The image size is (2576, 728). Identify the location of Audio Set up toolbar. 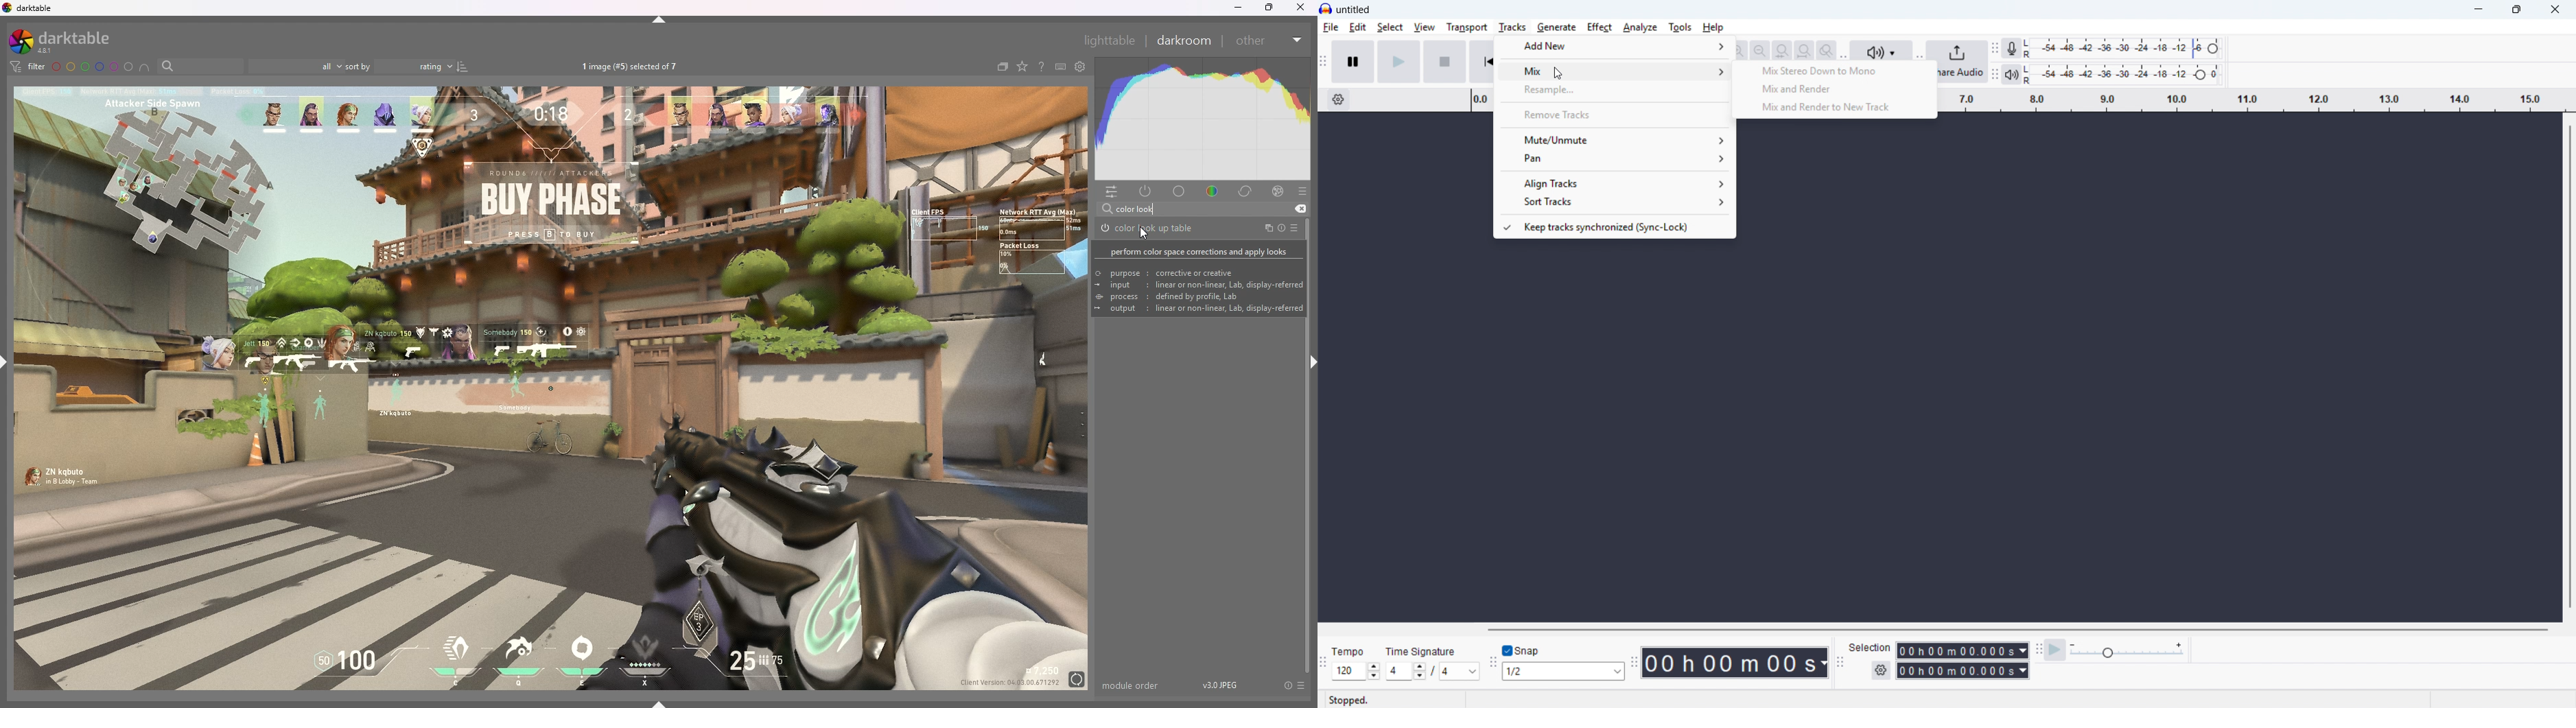
(1845, 49).